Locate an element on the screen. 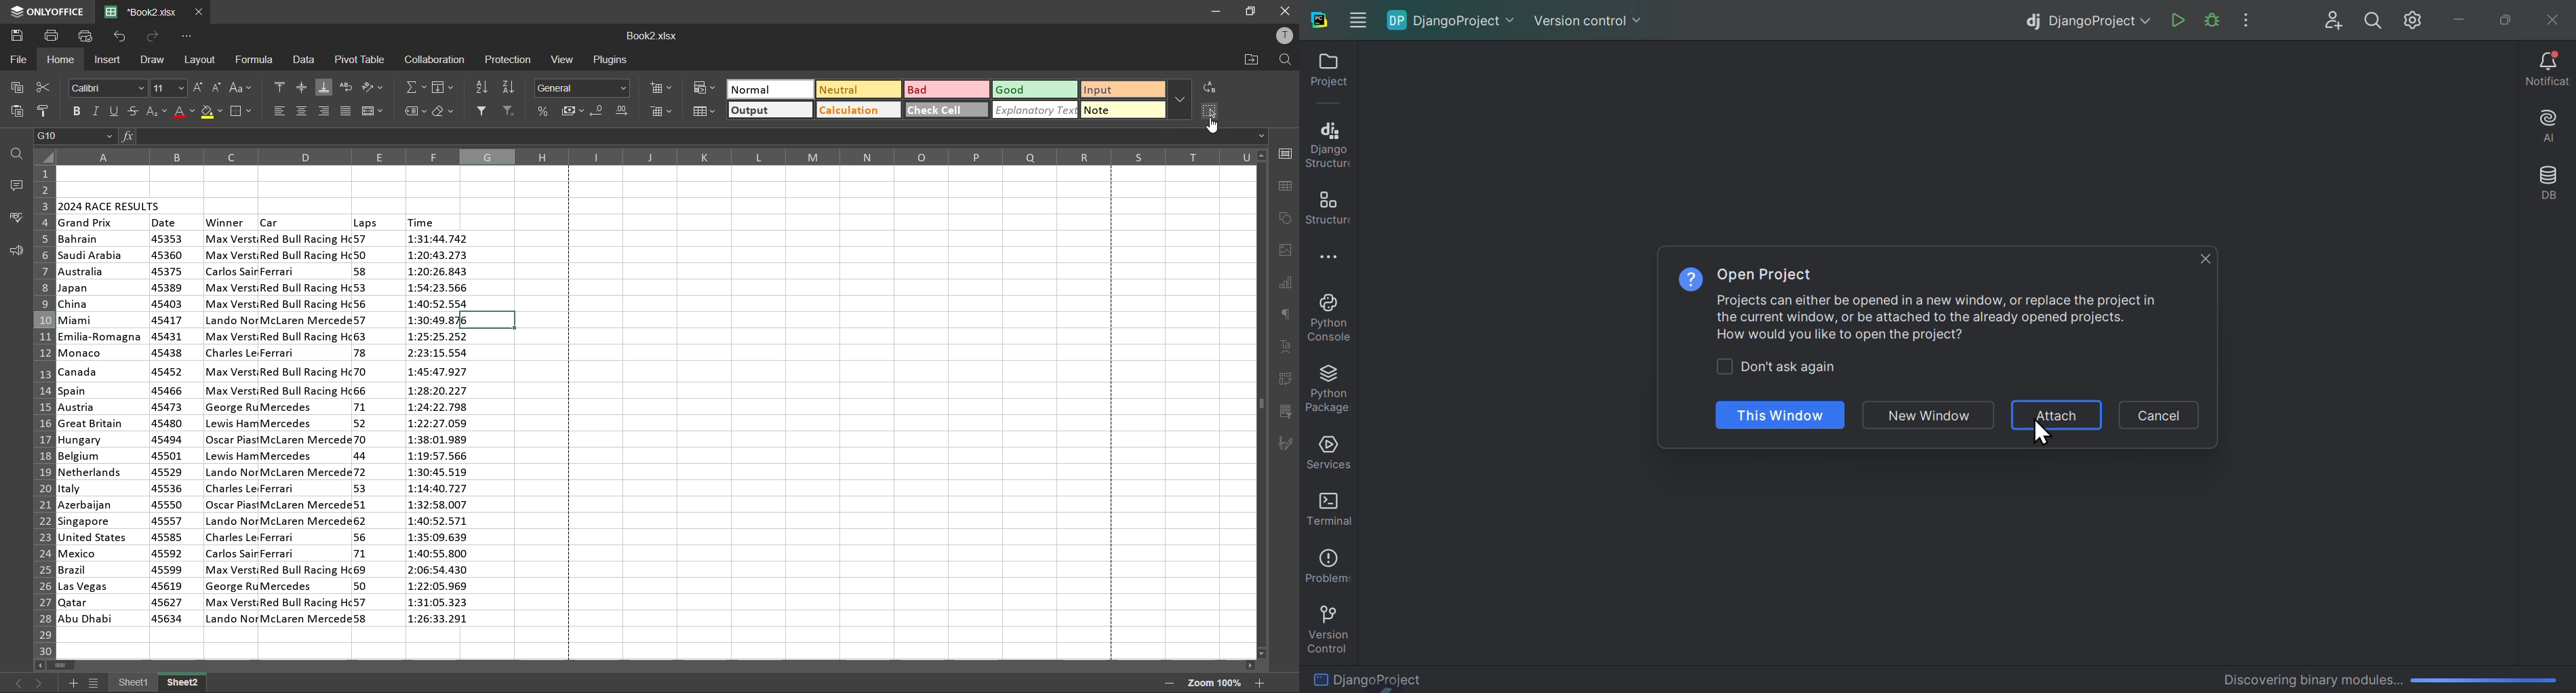  Django project is located at coordinates (1455, 21).